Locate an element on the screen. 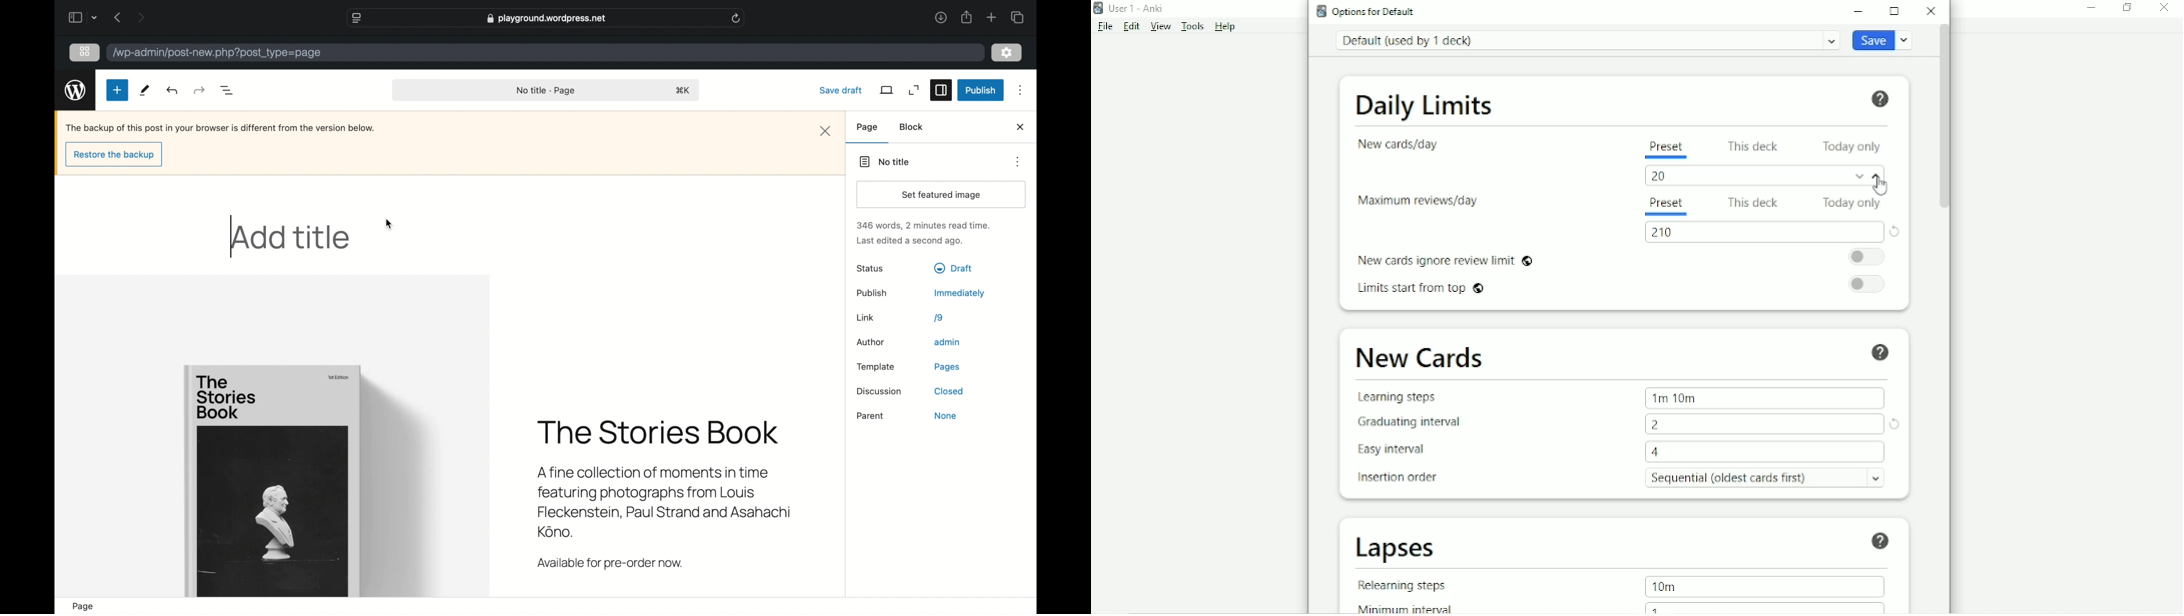 This screenshot has height=616, width=2184. Help is located at coordinates (1881, 99).